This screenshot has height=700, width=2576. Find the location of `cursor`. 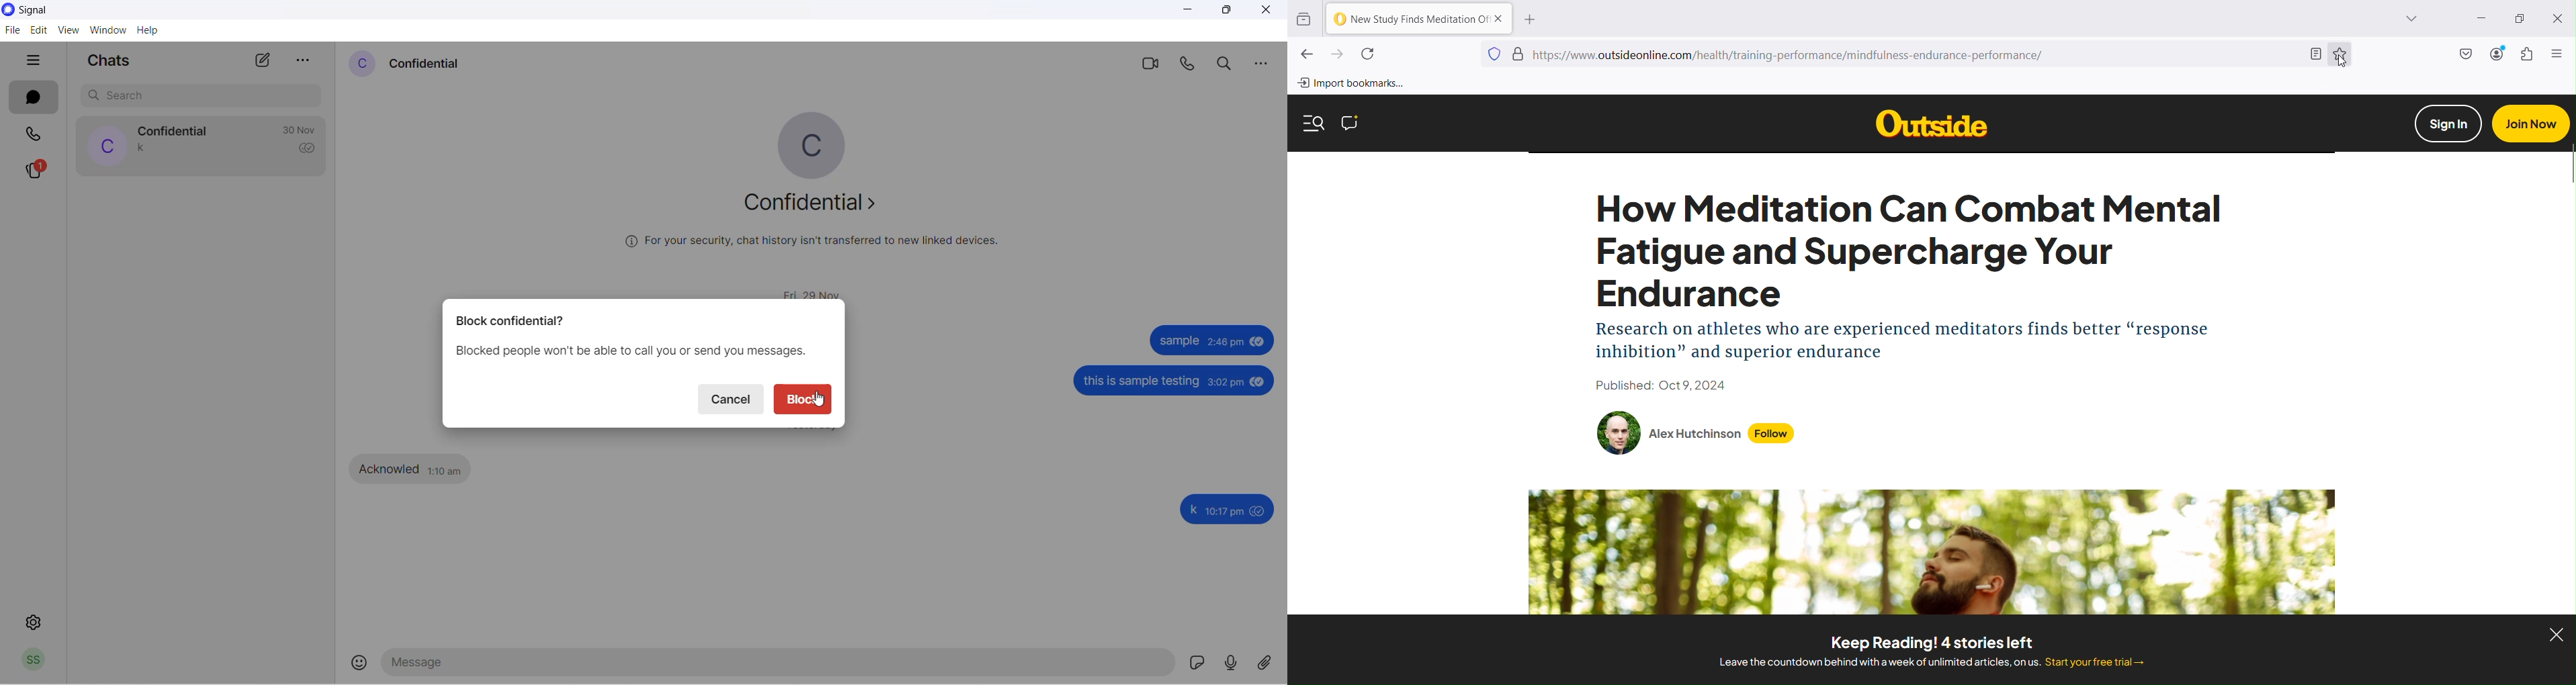

cursor is located at coordinates (819, 405).